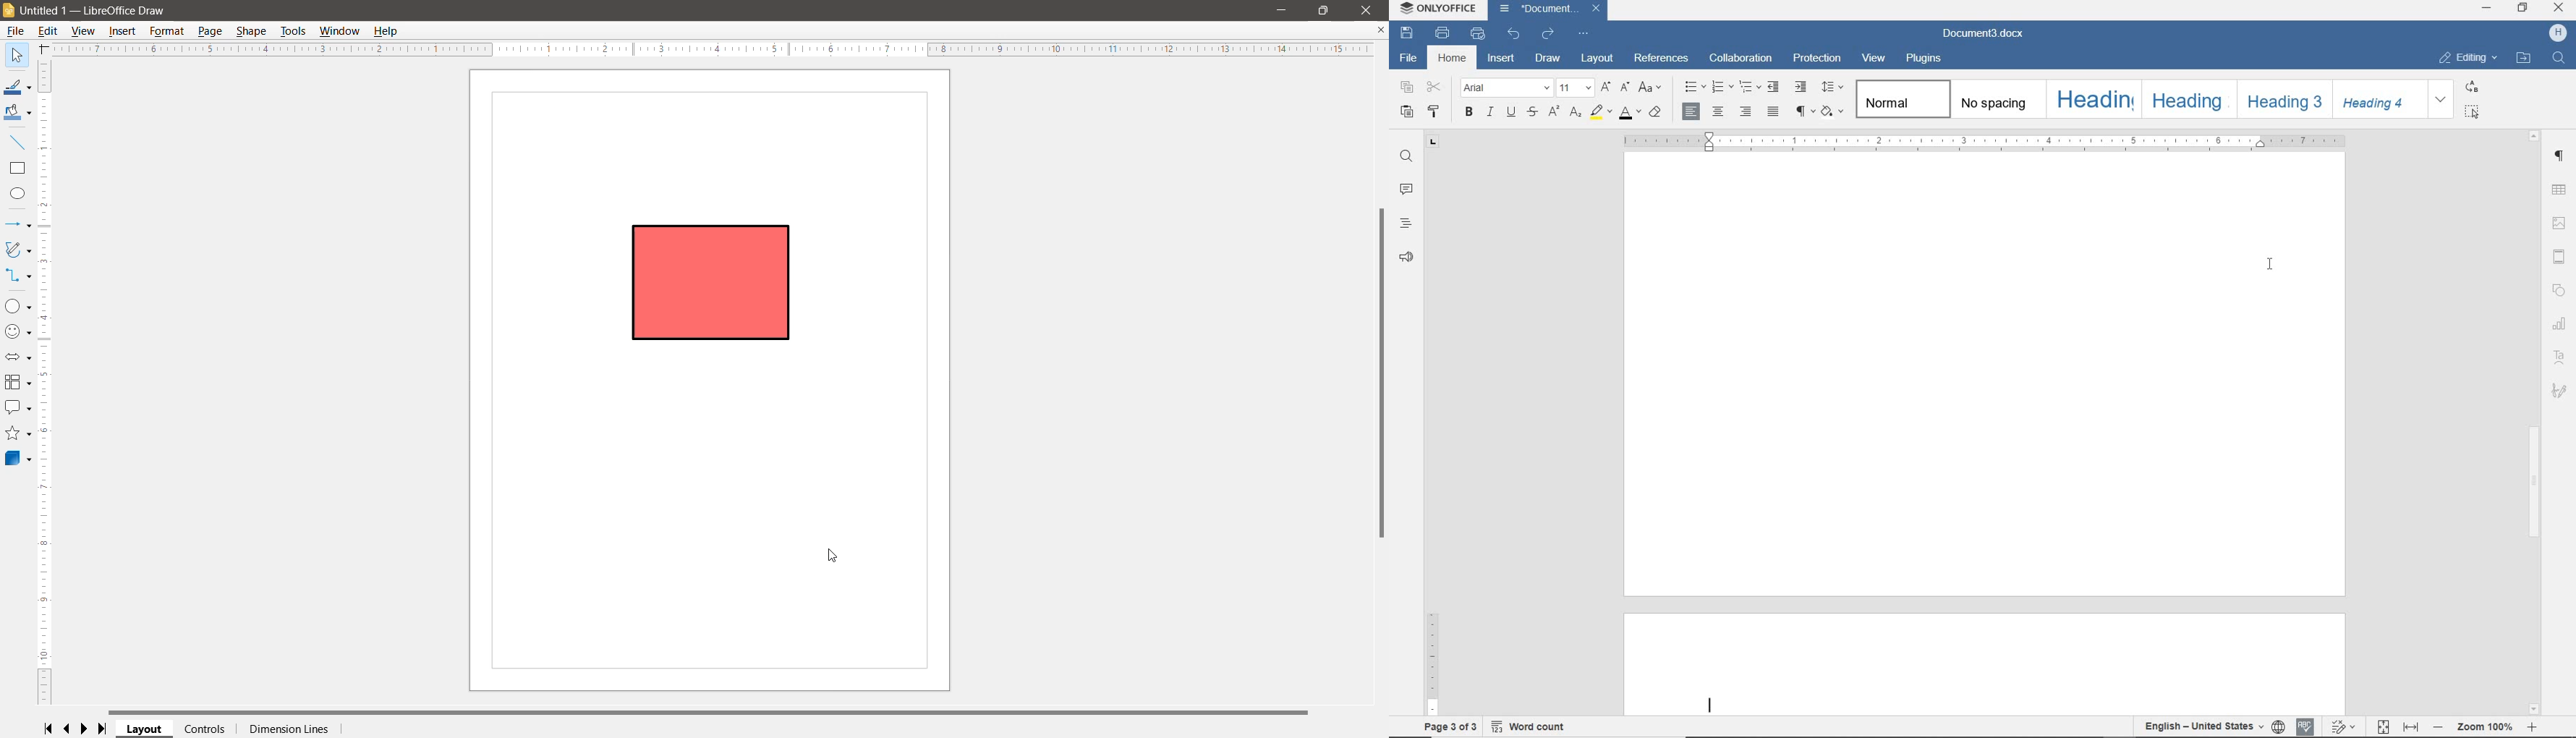 This screenshot has width=2576, height=756. What do you see at coordinates (2559, 59) in the screenshot?
I see `FIND` at bounding box center [2559, 59].